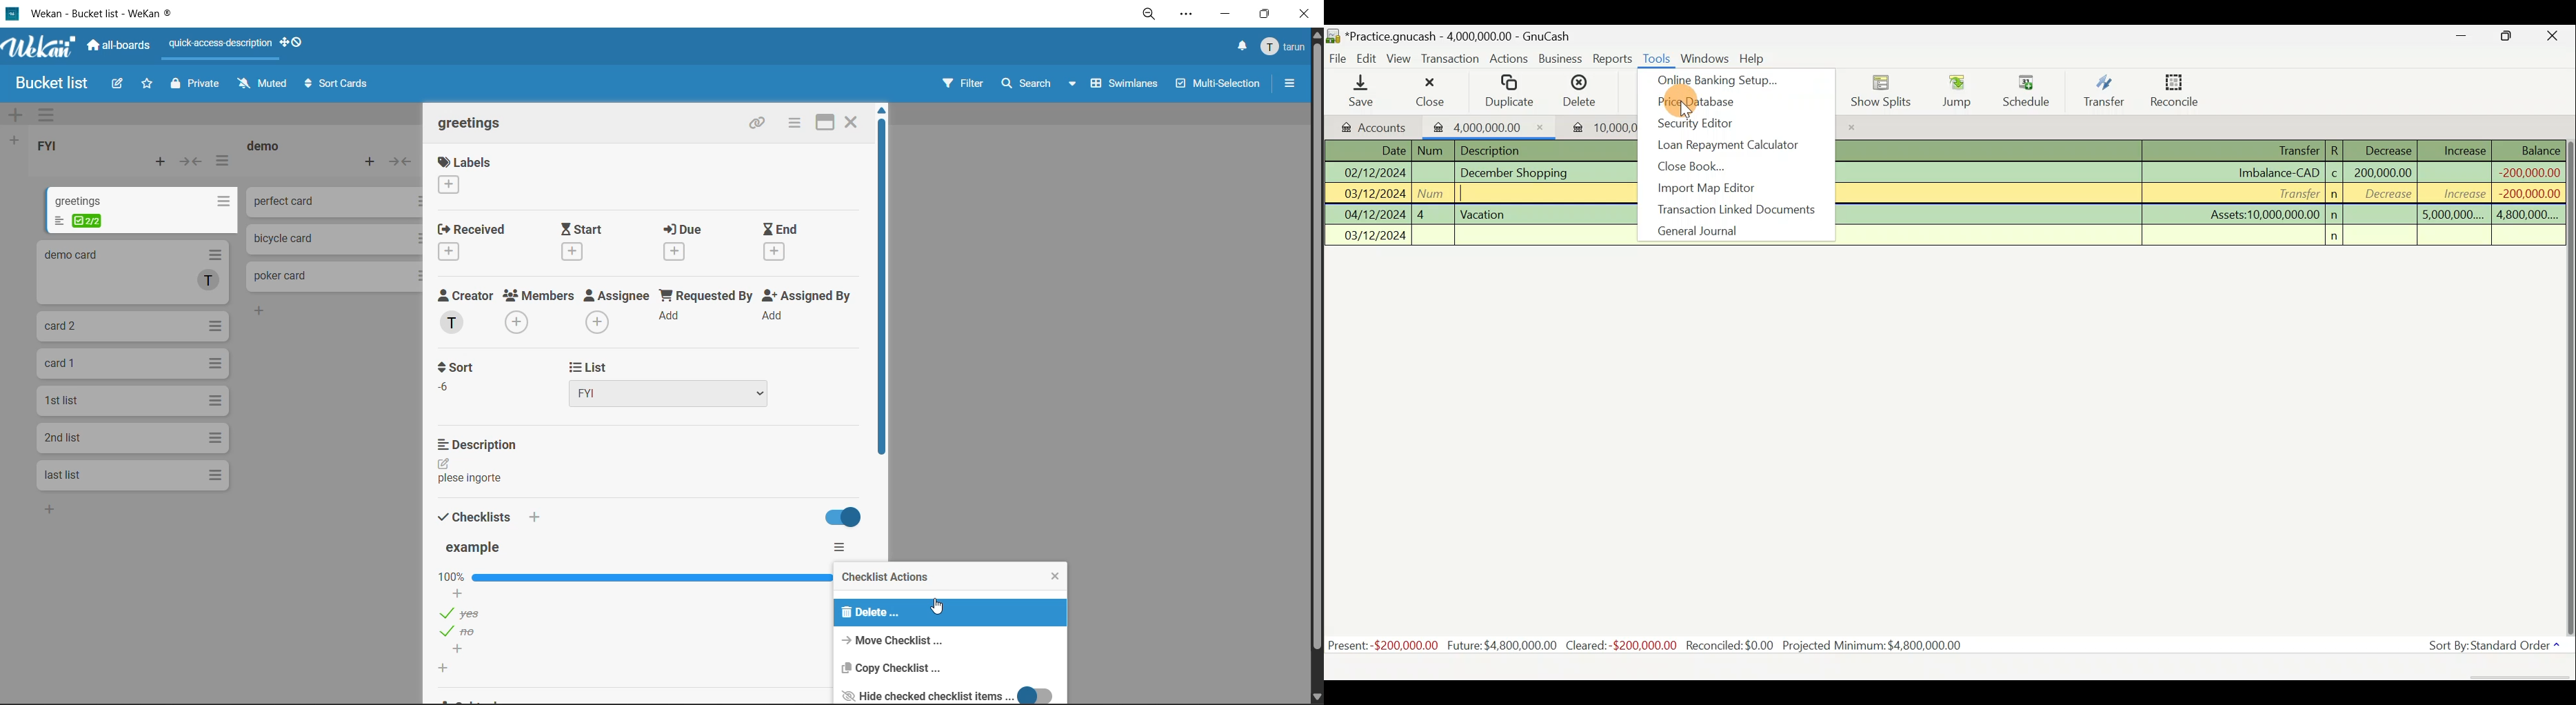 The width and height of the screenshot is (2576, 728). Describe the element at coordinates (1190, 14) in the screenshot. I see `settings` at that location.